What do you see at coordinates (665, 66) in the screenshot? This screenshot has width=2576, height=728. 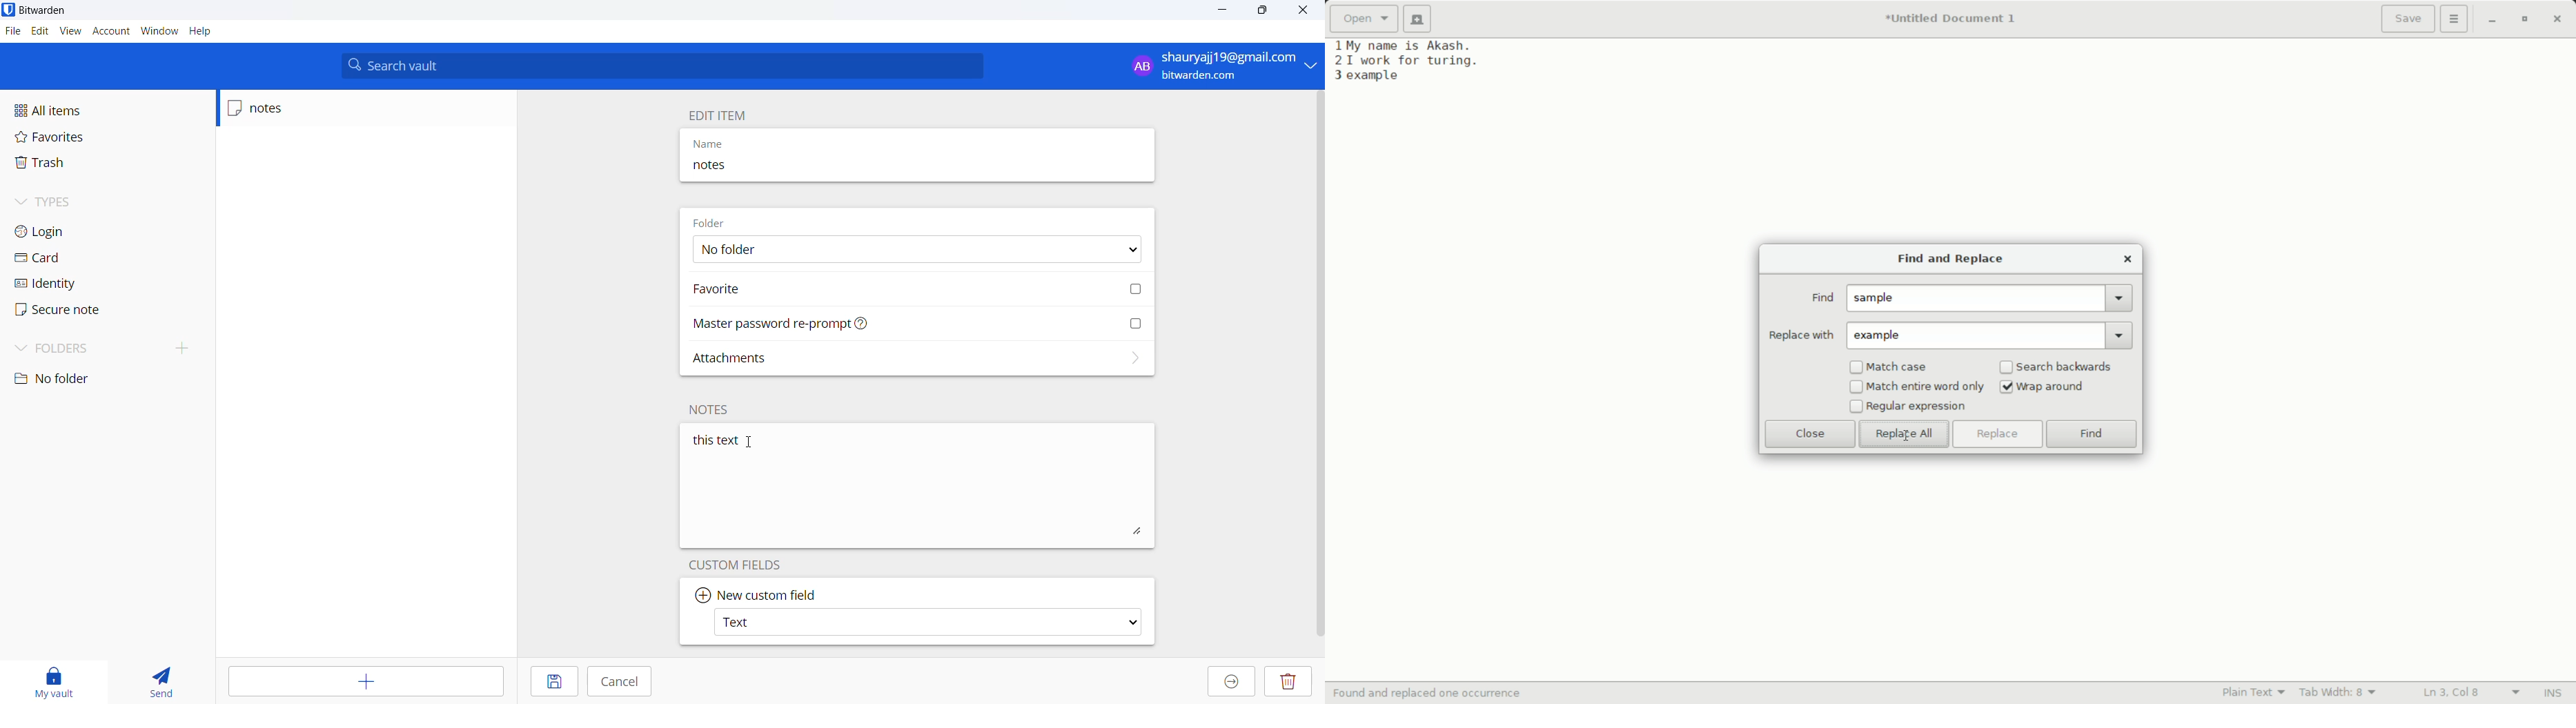 I see `search vault` at bounding box center [665, 66].